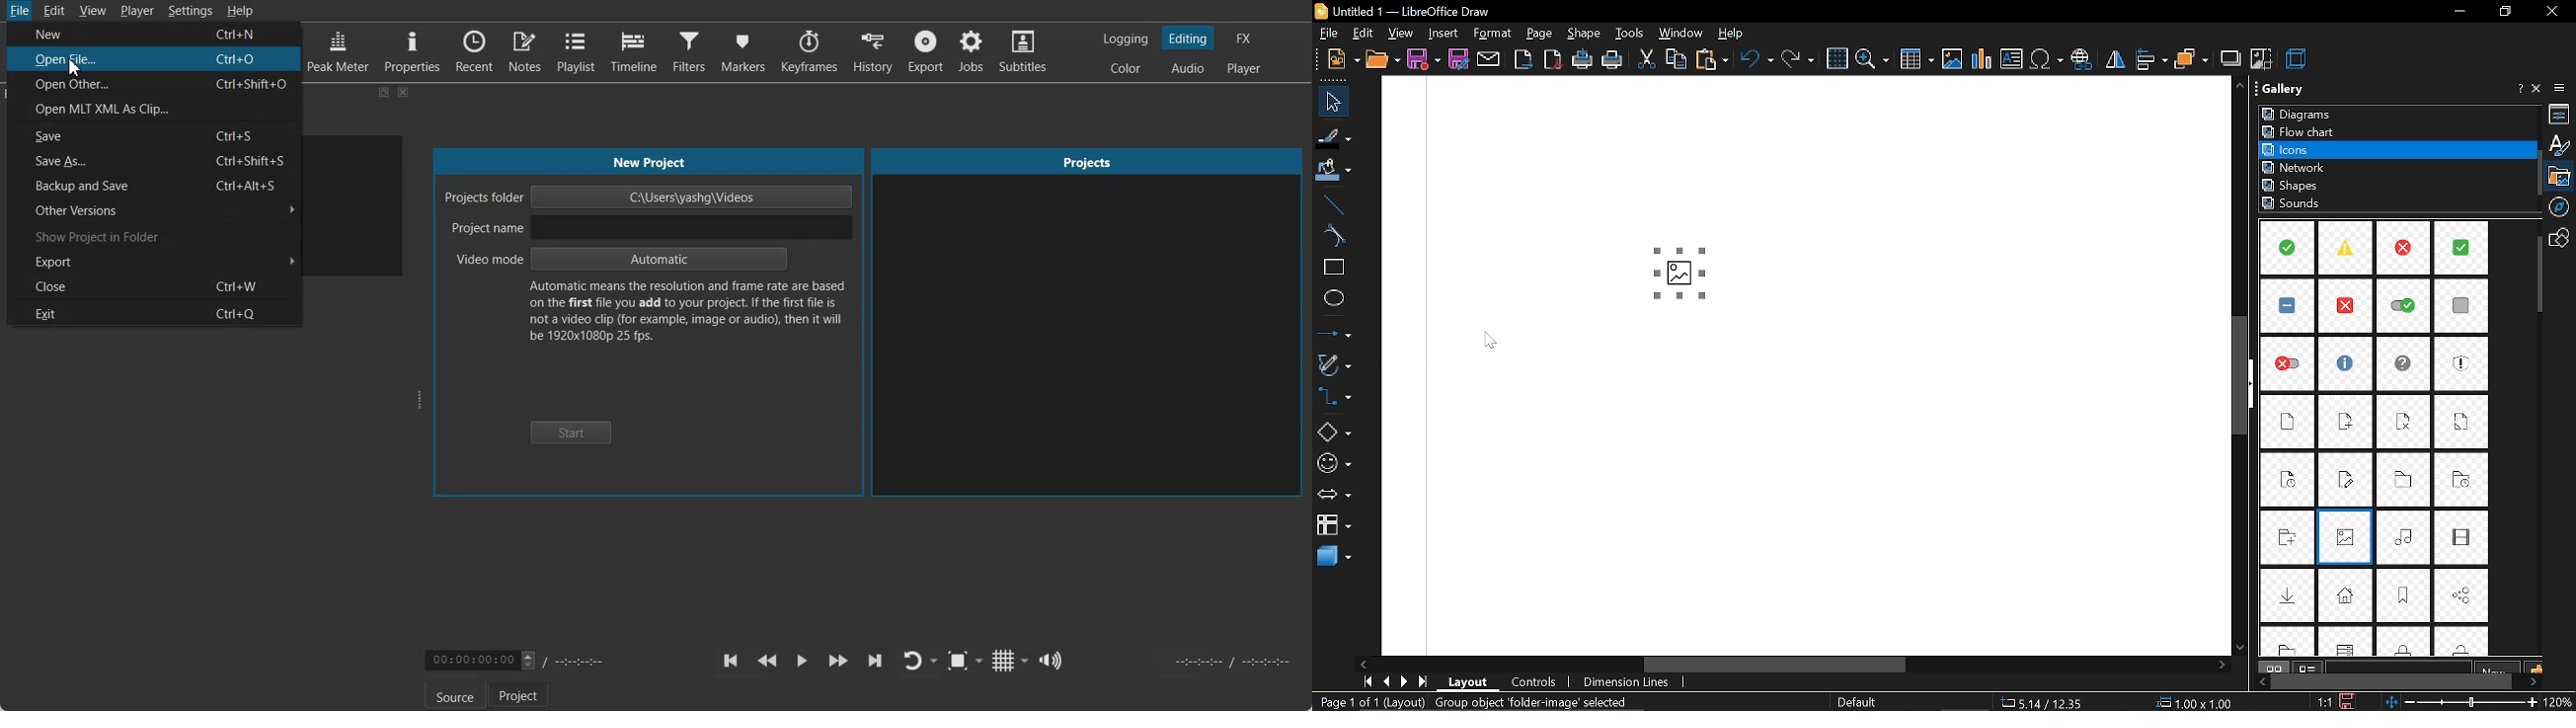  I want to click on View, so click(93, 10).